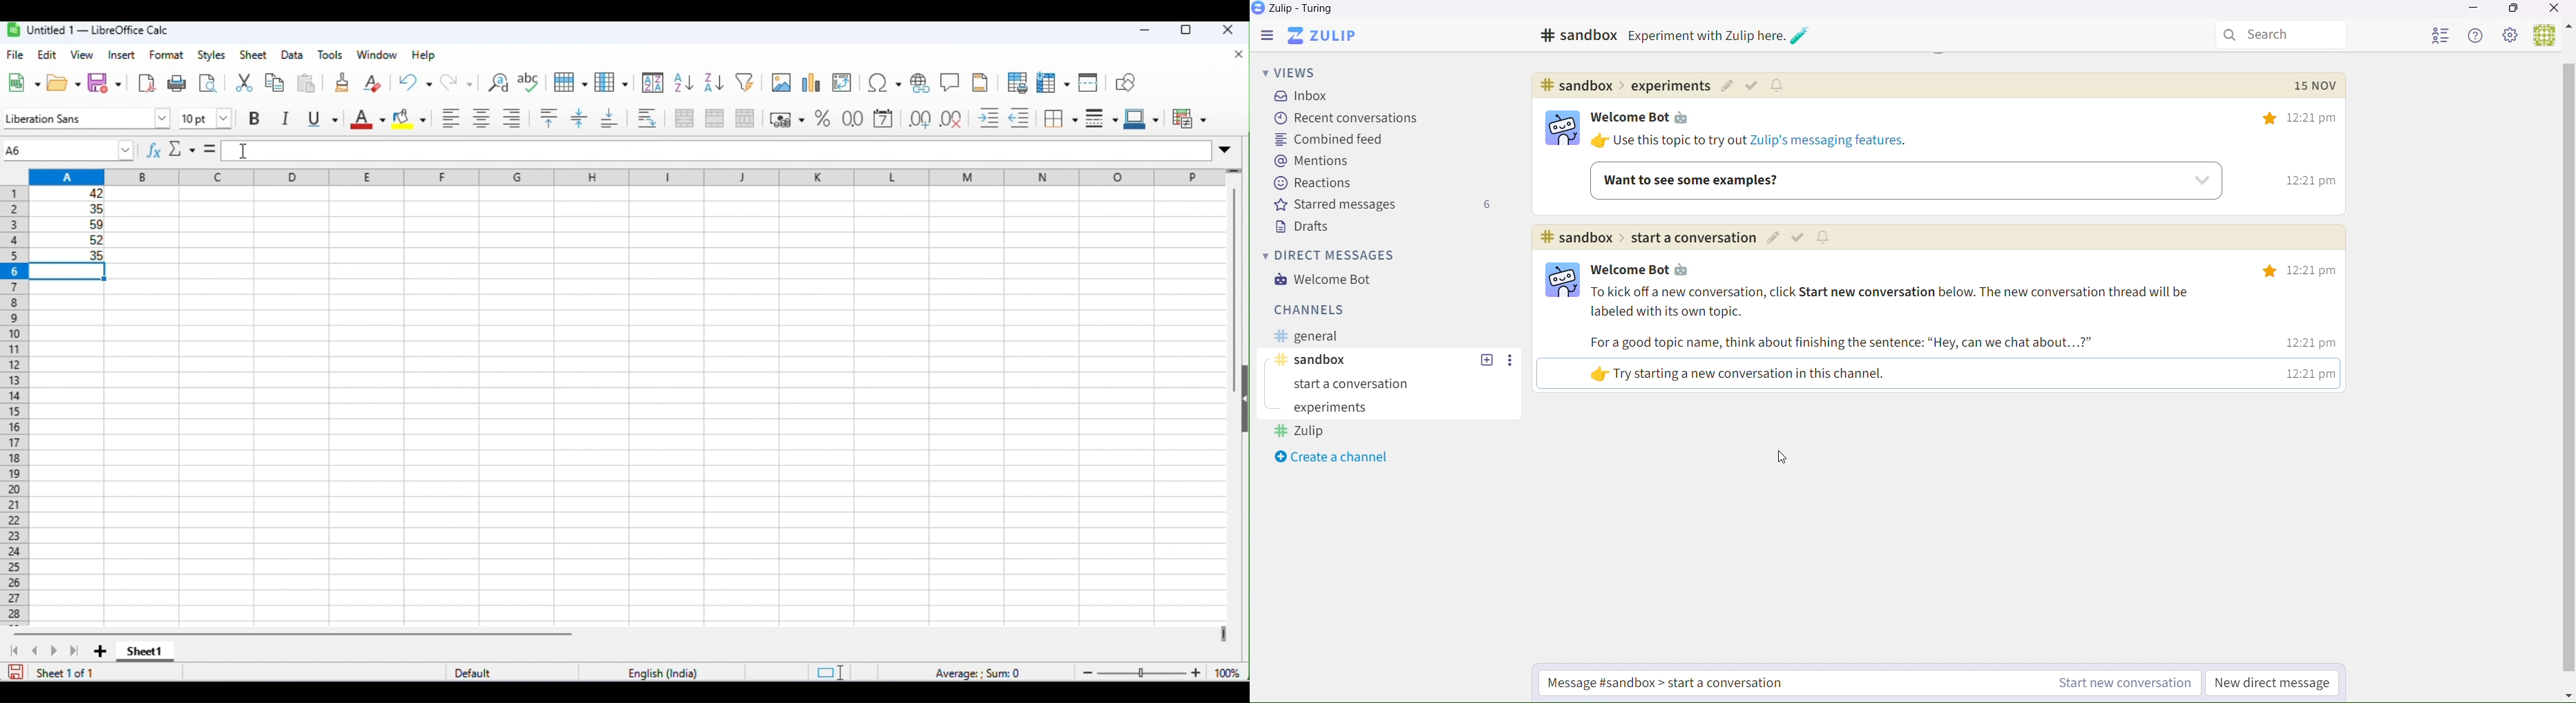  I want to click on Settings, so click(2512, 37).